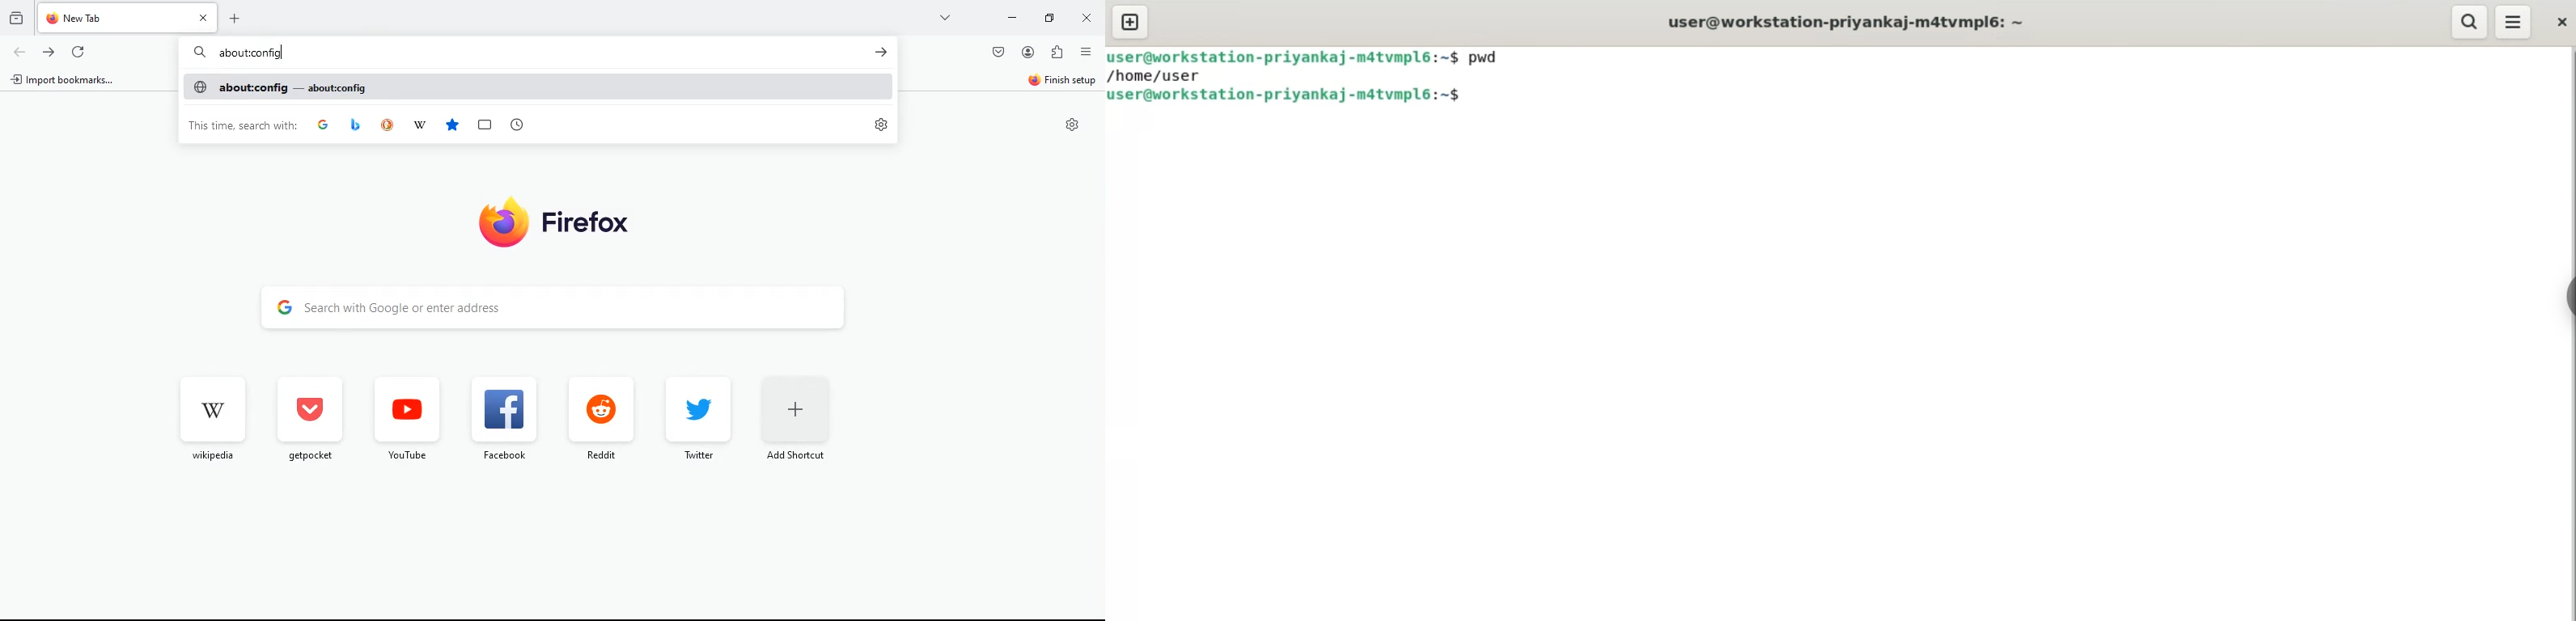  I want to click on back, so click(19, 52).